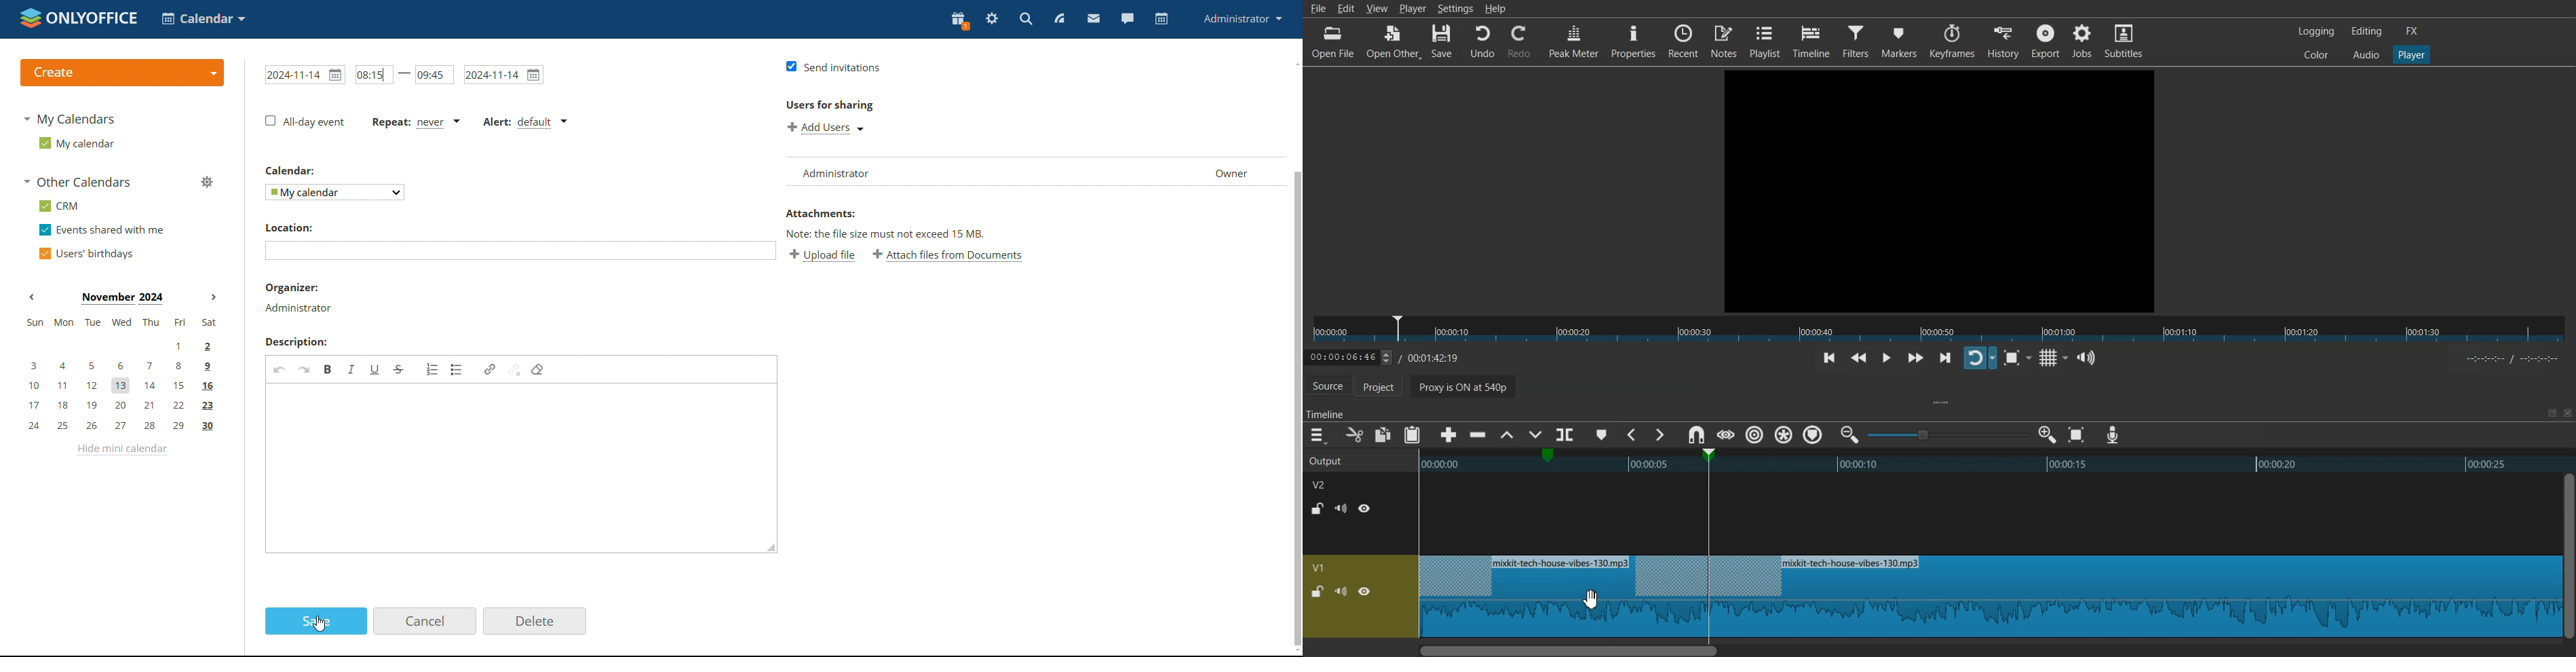 The height and width of the screenshot is (672, 2576). I want to click on Zoom adjuster toggle, so click(1948, 435).